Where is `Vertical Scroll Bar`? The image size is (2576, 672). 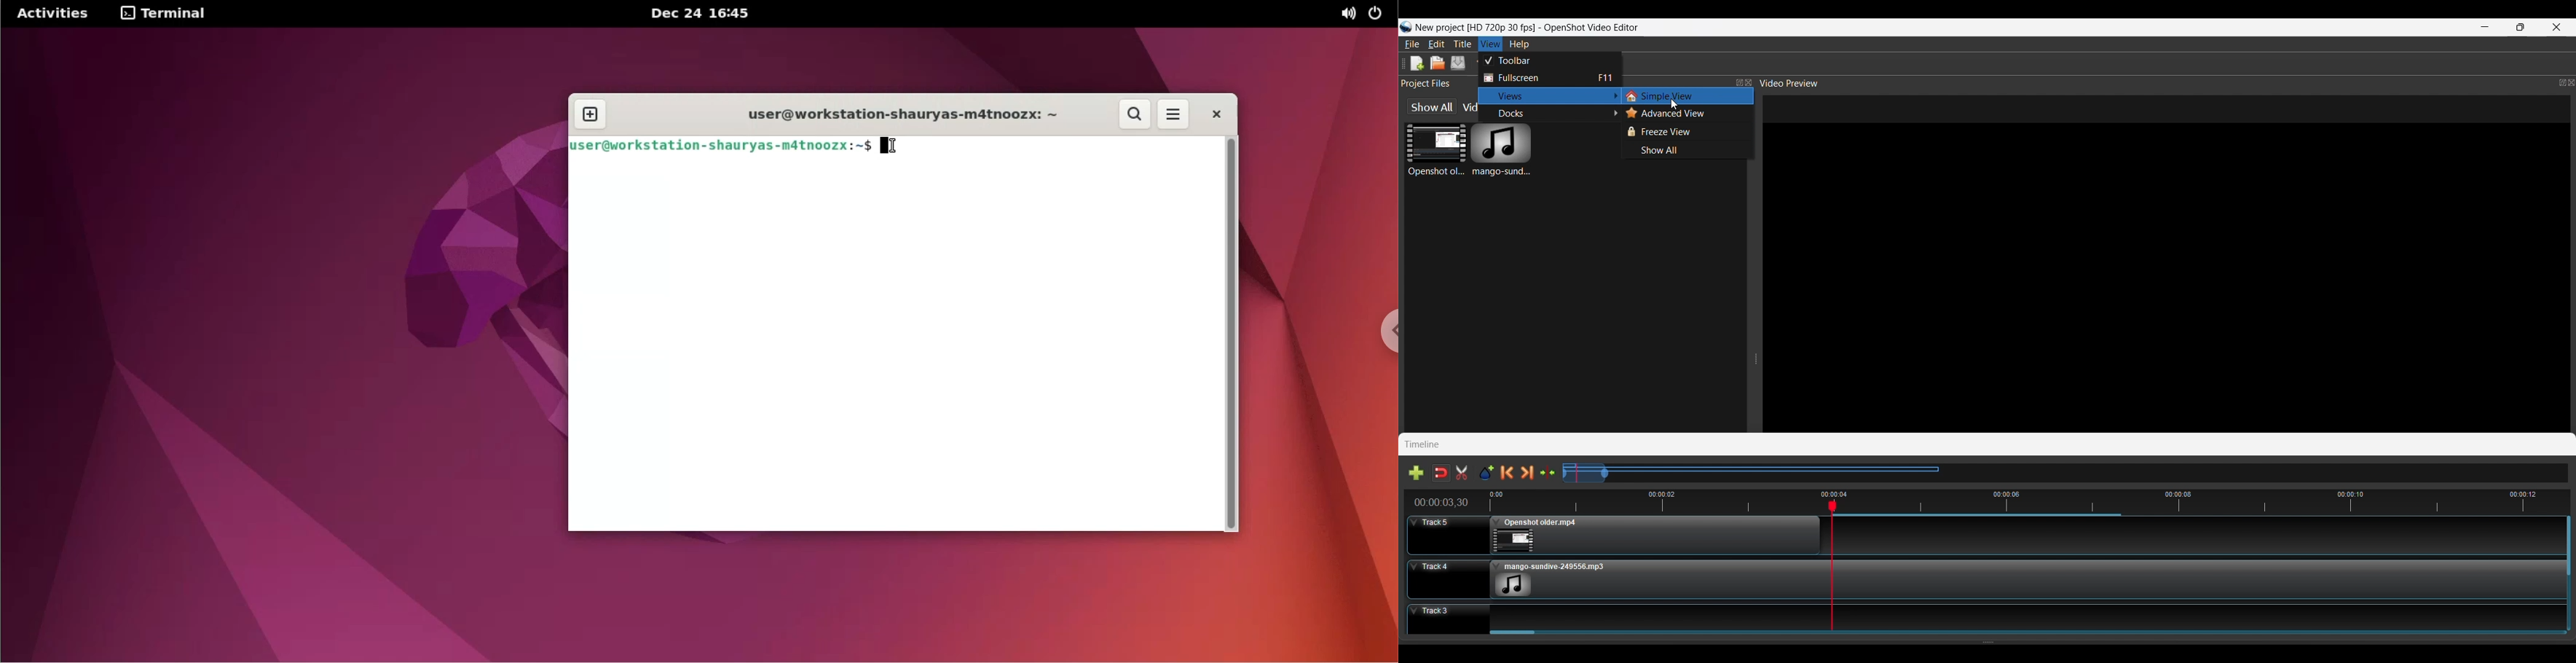
Vertical Scroll Bar is located at coordinates (2569, 572).